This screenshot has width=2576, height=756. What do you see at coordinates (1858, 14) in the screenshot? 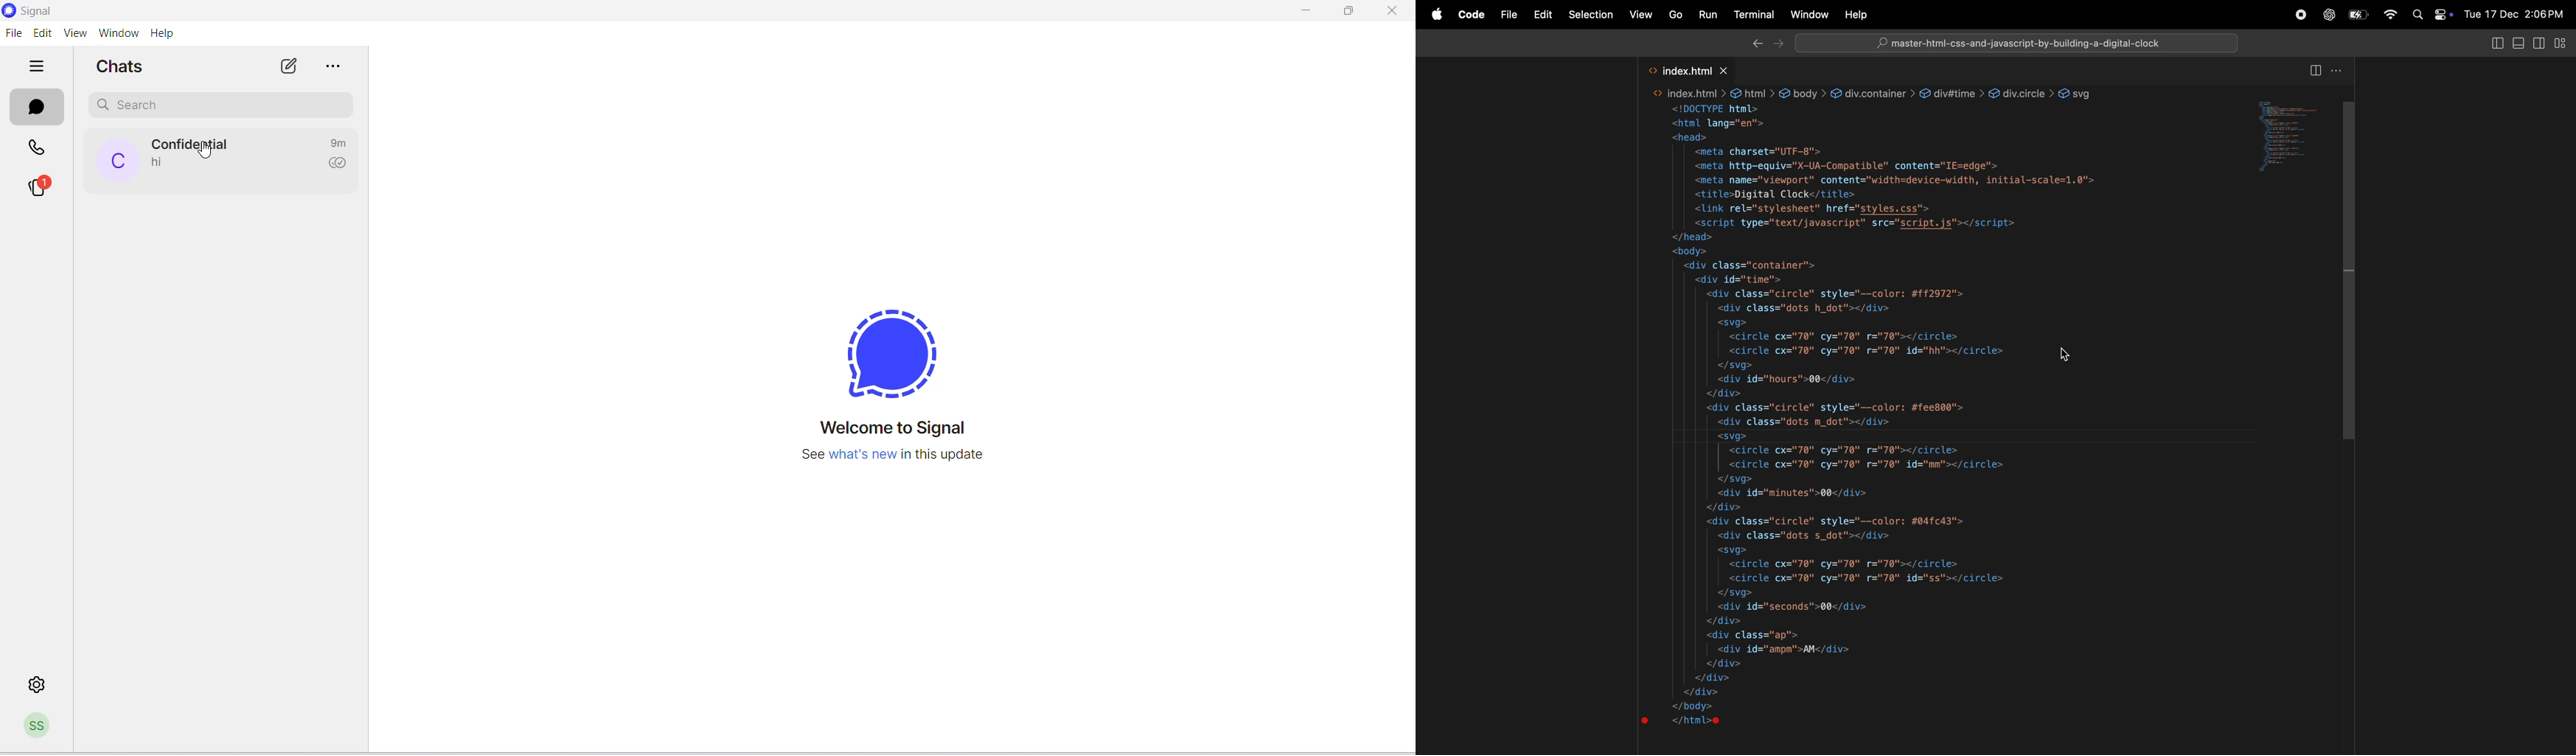
I see `help` at bounding box center [1858, 14].